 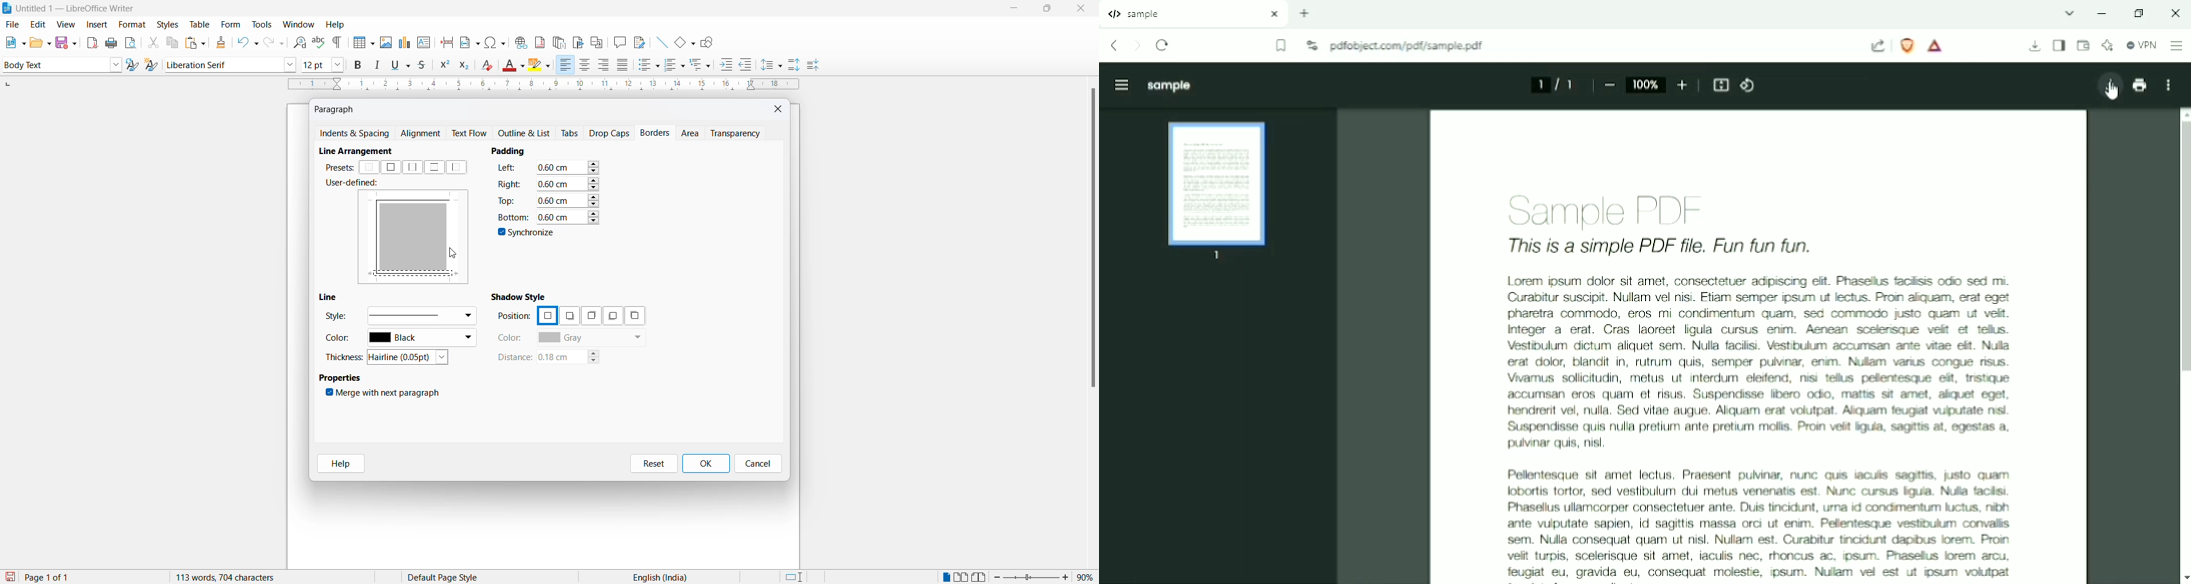 I want to click on superscript, so click(x=444, y=66).